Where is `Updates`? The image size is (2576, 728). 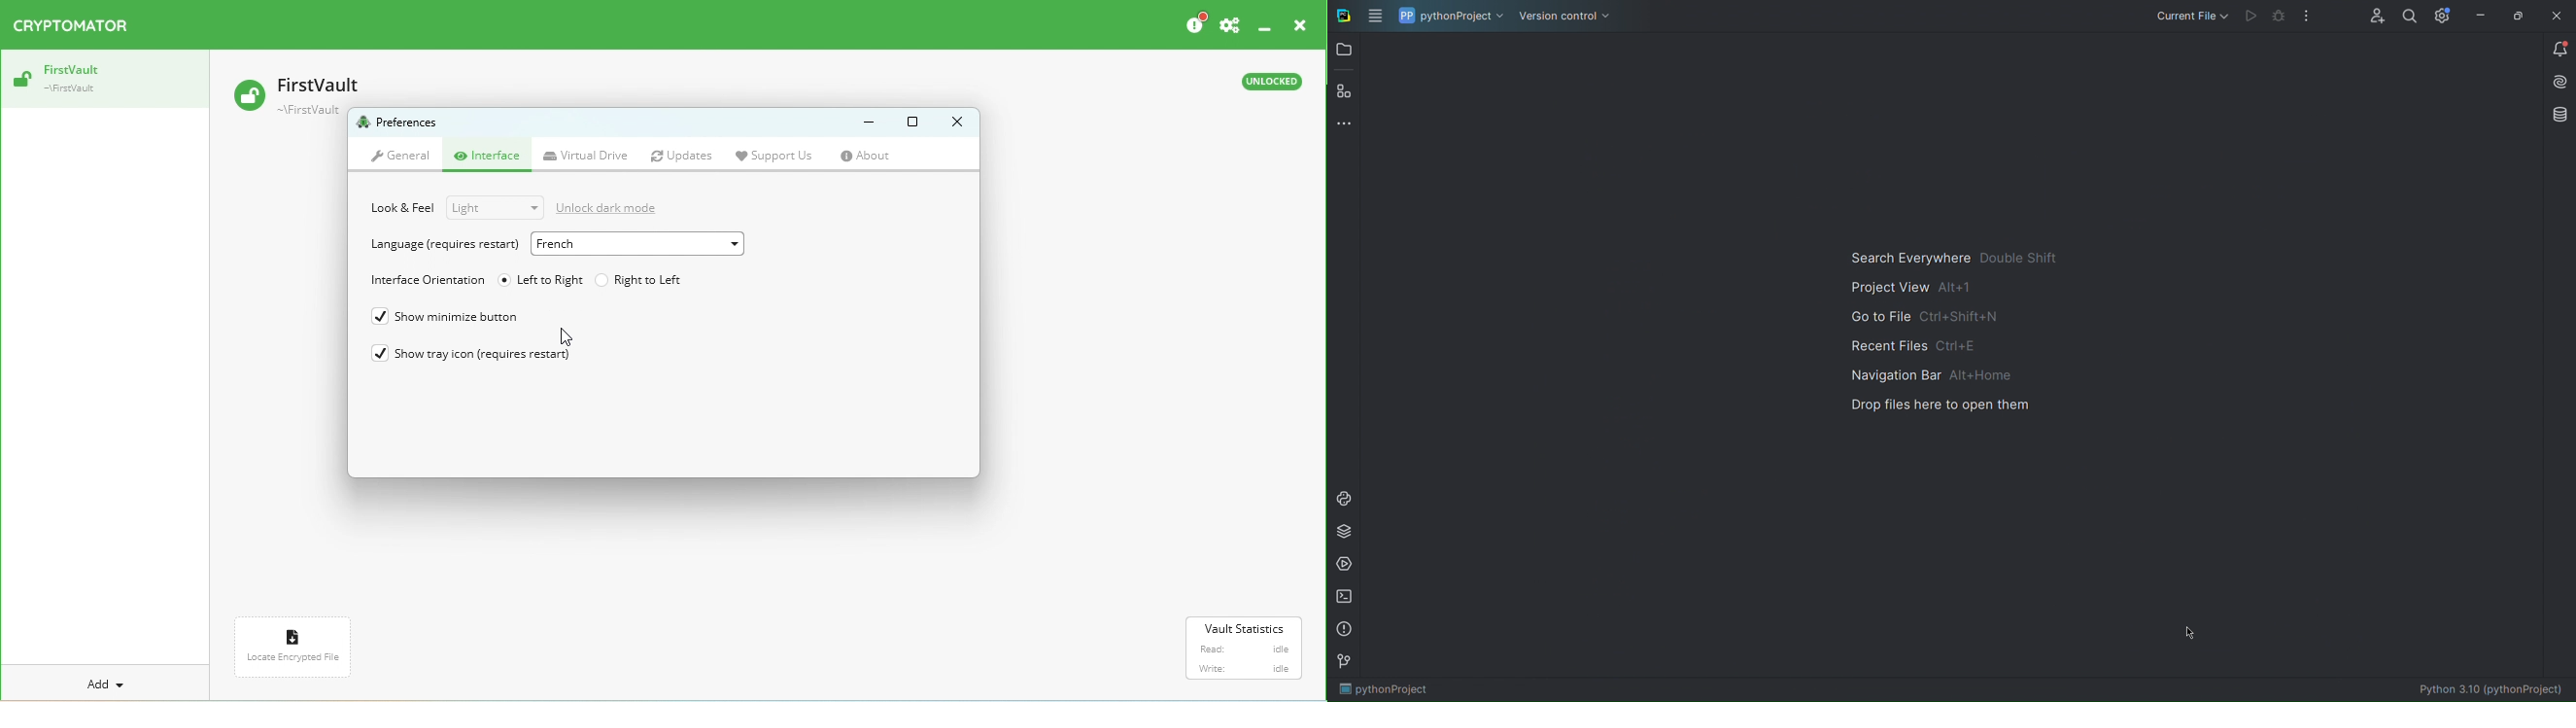
Updates is located at coordinates (686, 157).